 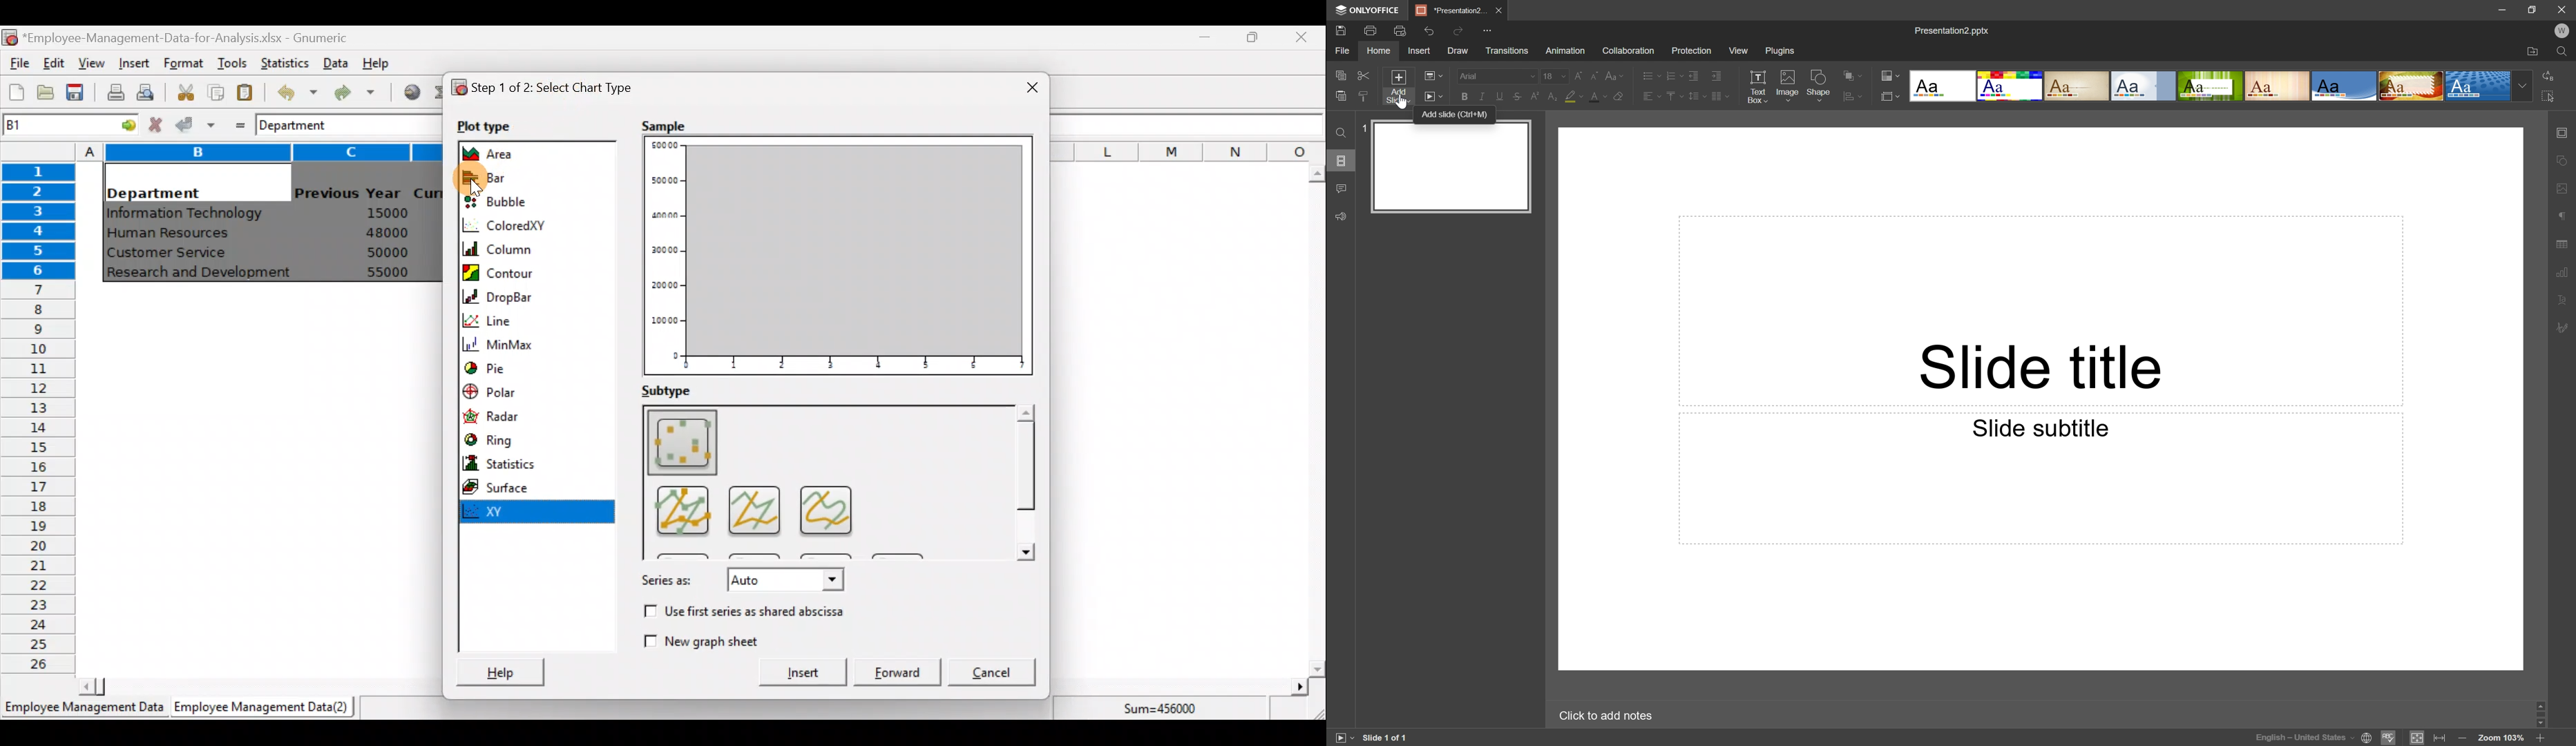 I want to click on Help, so click(x=384, y=62).